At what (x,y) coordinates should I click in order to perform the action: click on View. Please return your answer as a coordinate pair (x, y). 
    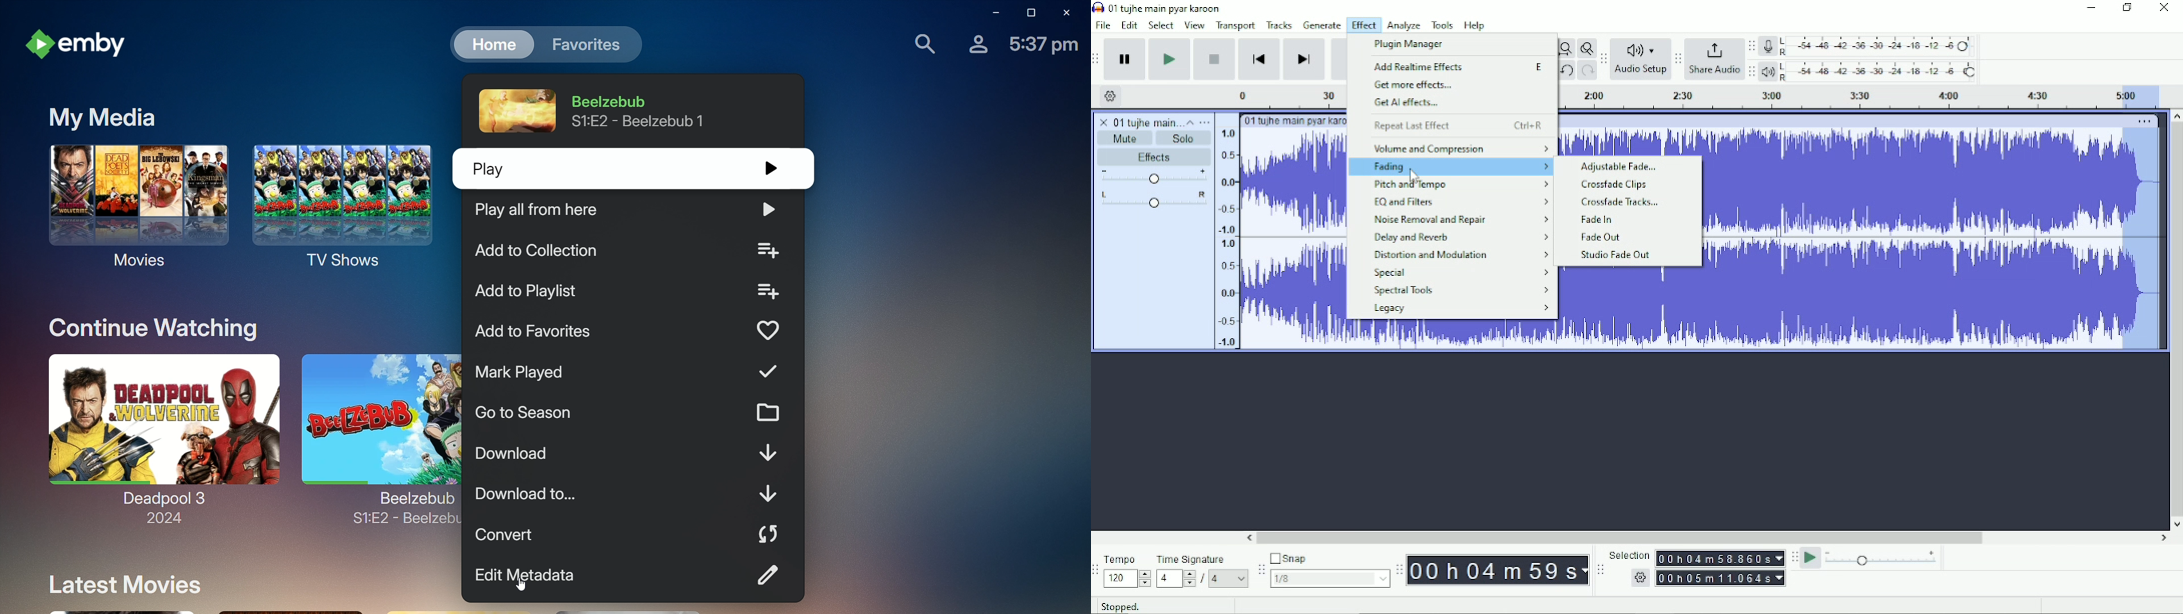
    Looking at the image, I should click on (1195, 26).